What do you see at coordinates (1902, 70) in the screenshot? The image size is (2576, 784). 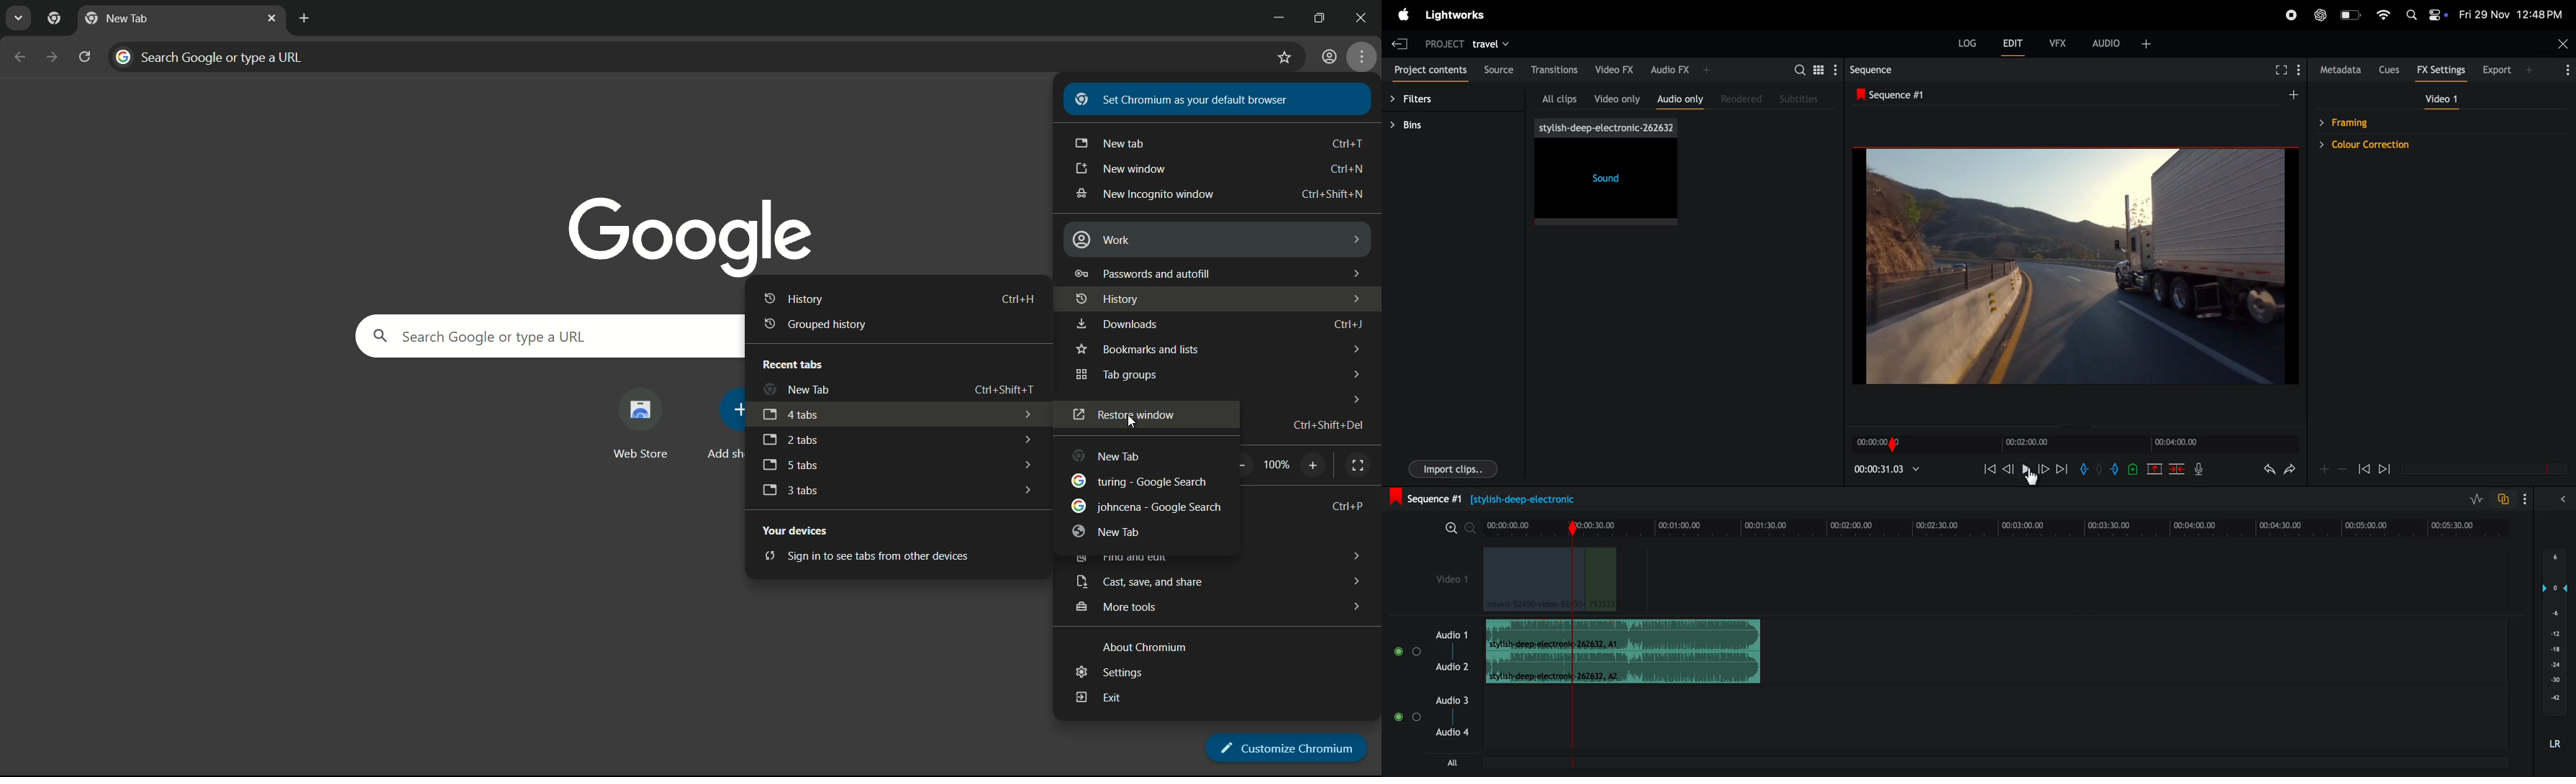 I see `sequence` at bounding box center [1902, 70].